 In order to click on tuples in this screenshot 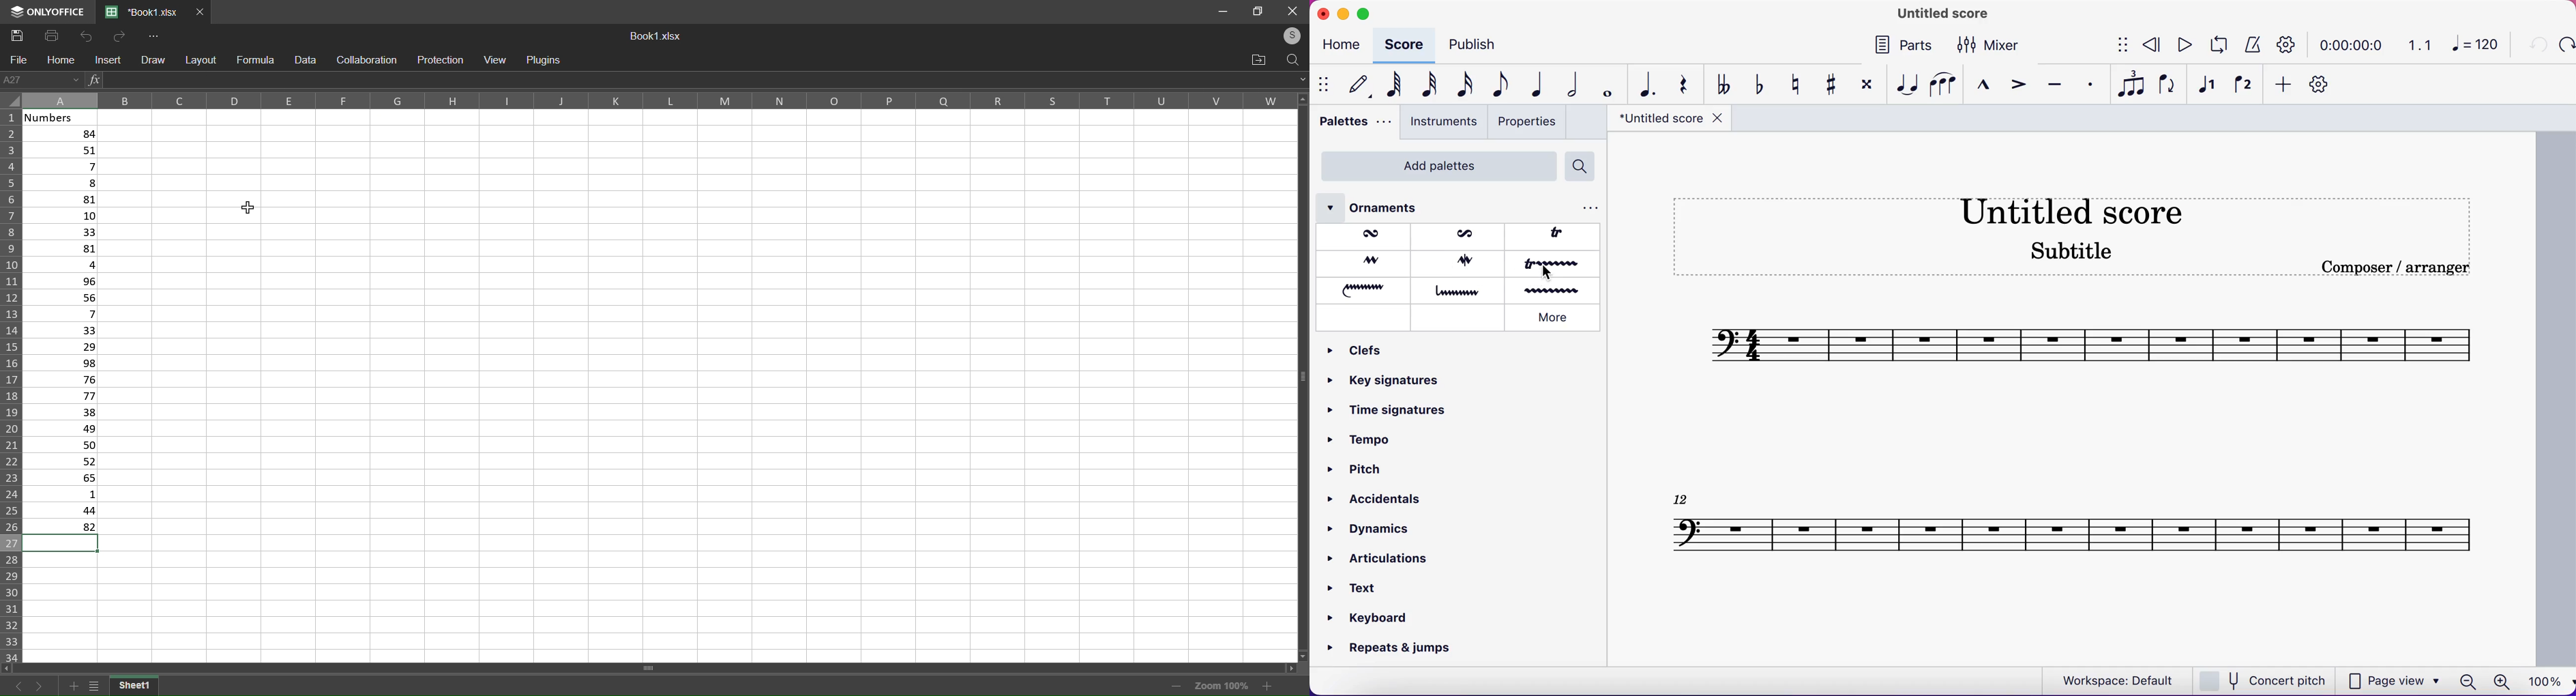, I will do `click(2130, 86)`.